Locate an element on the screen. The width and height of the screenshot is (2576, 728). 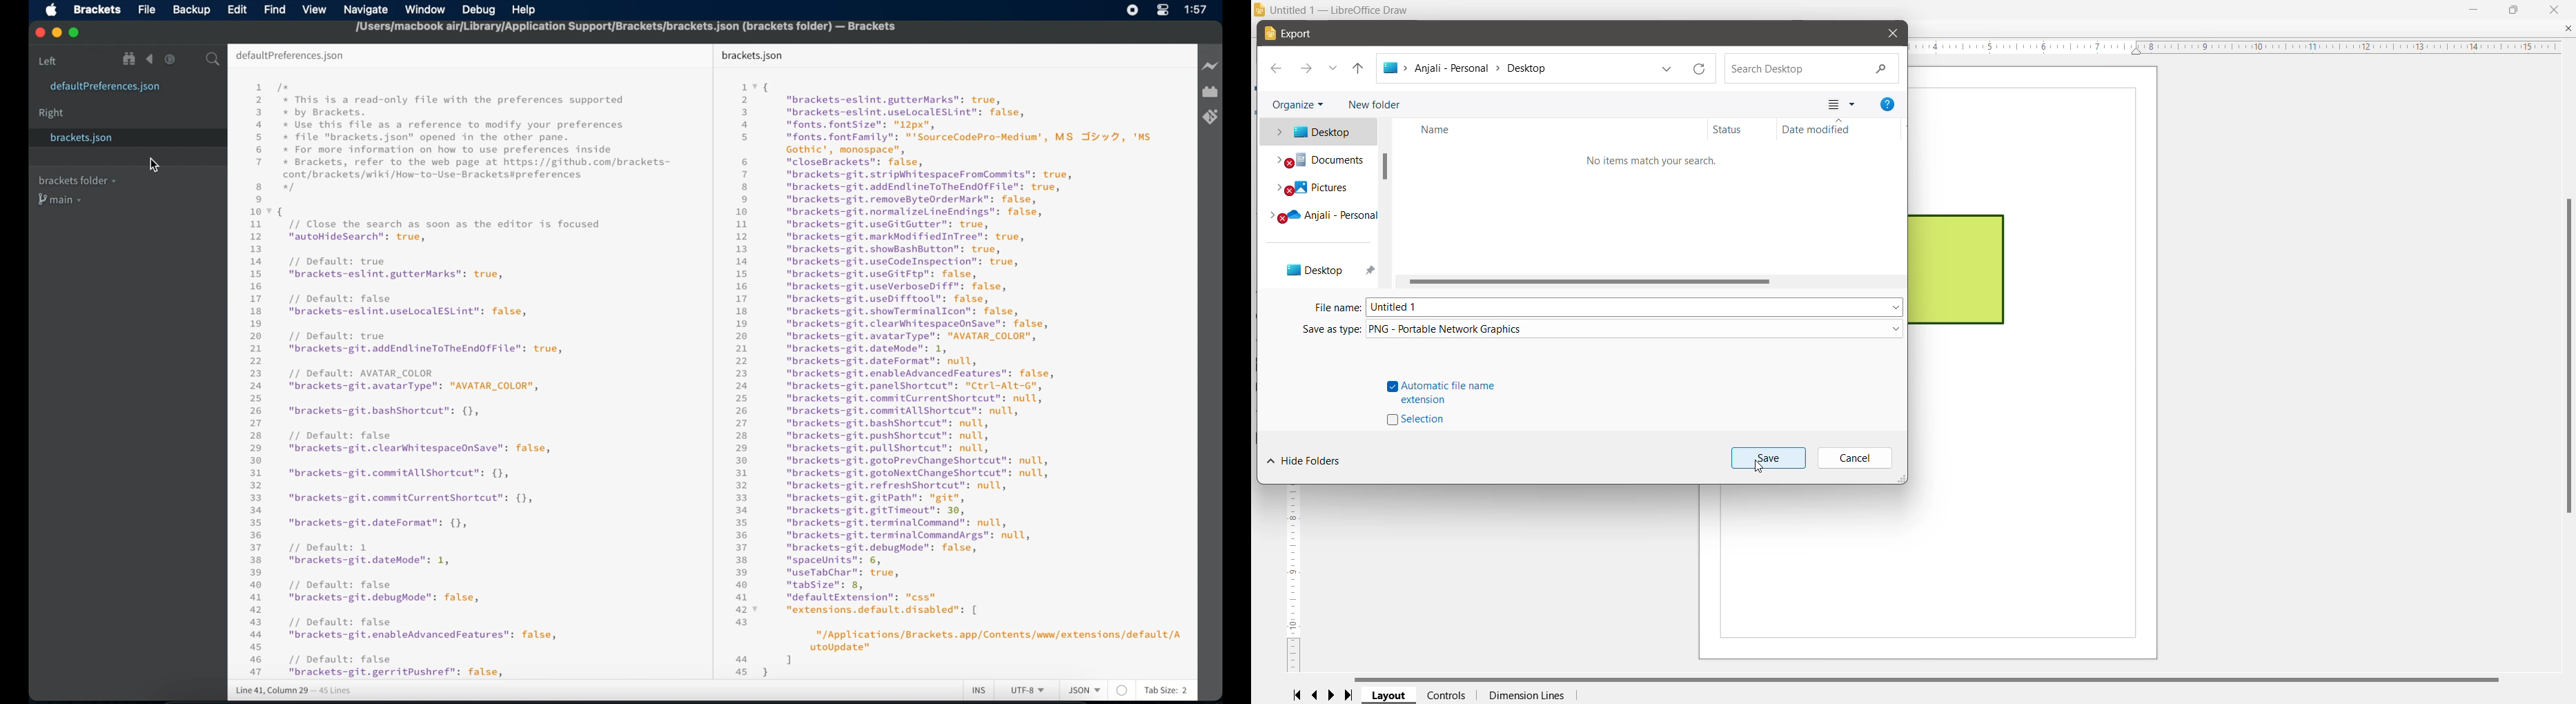
backup is located at coordinates (192, 10).